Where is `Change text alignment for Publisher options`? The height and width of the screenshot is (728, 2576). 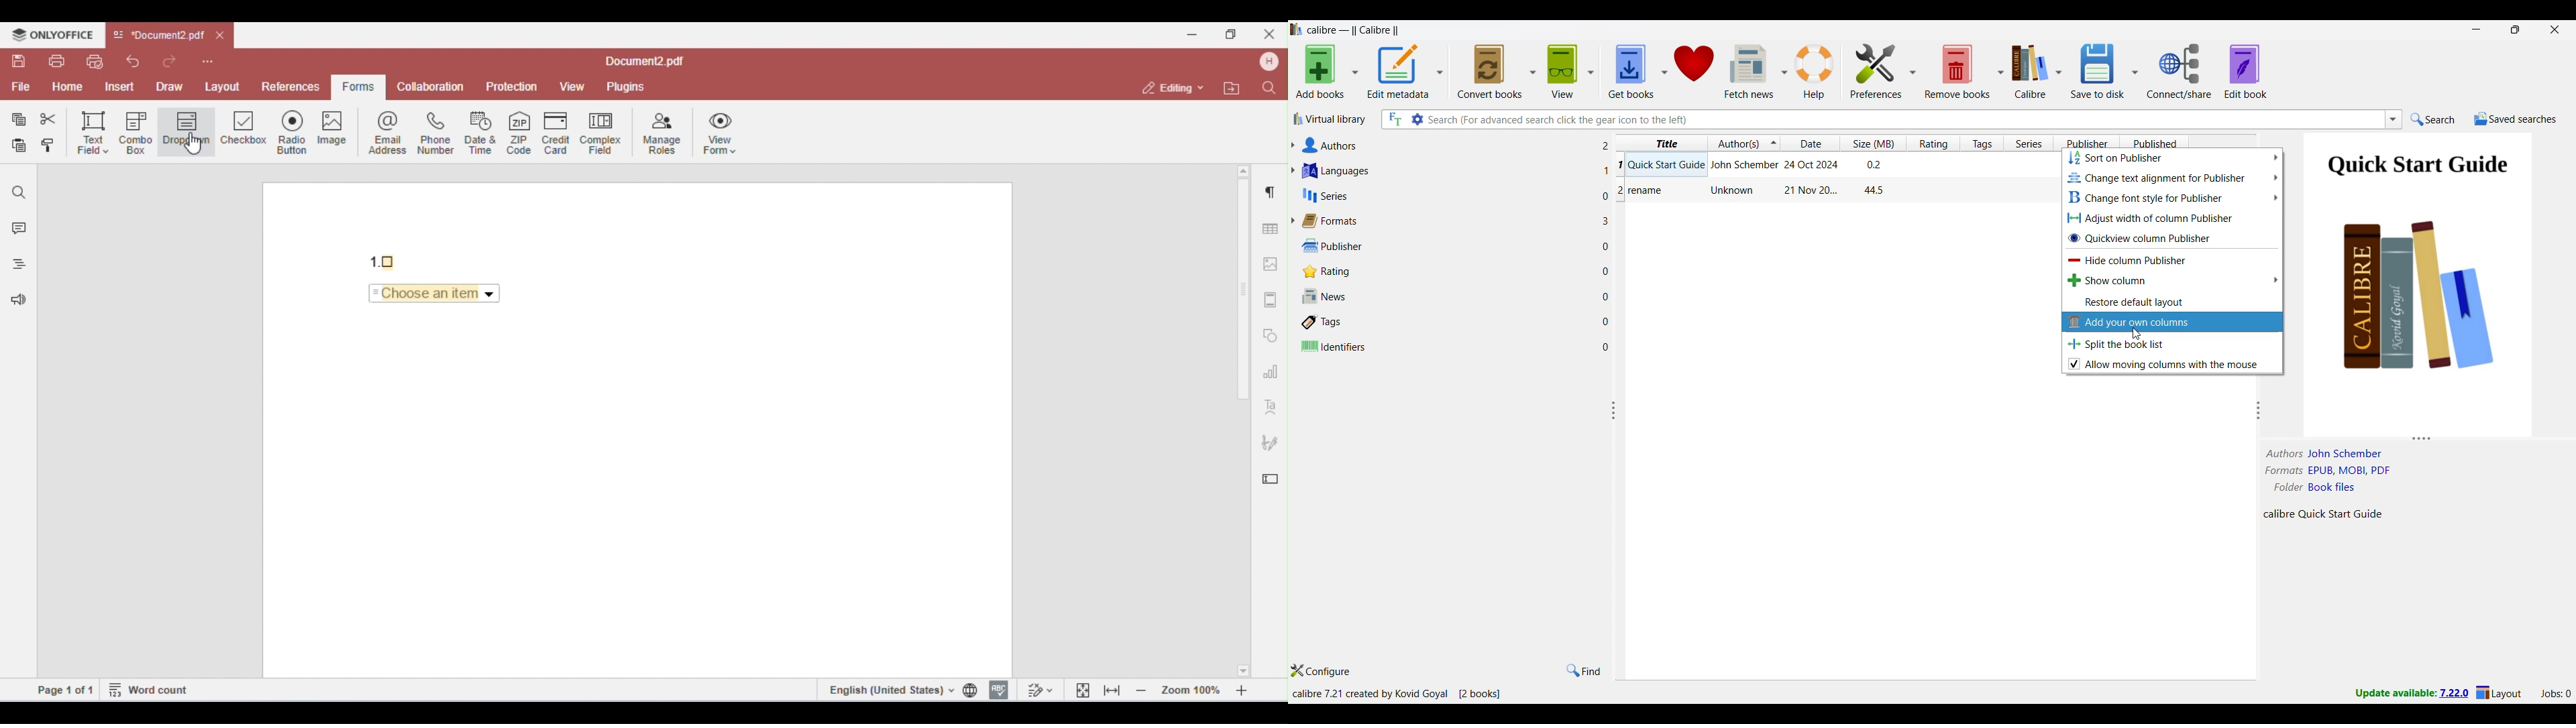
Change text alignment for Publisher options is located at coordinates (2171, 178).